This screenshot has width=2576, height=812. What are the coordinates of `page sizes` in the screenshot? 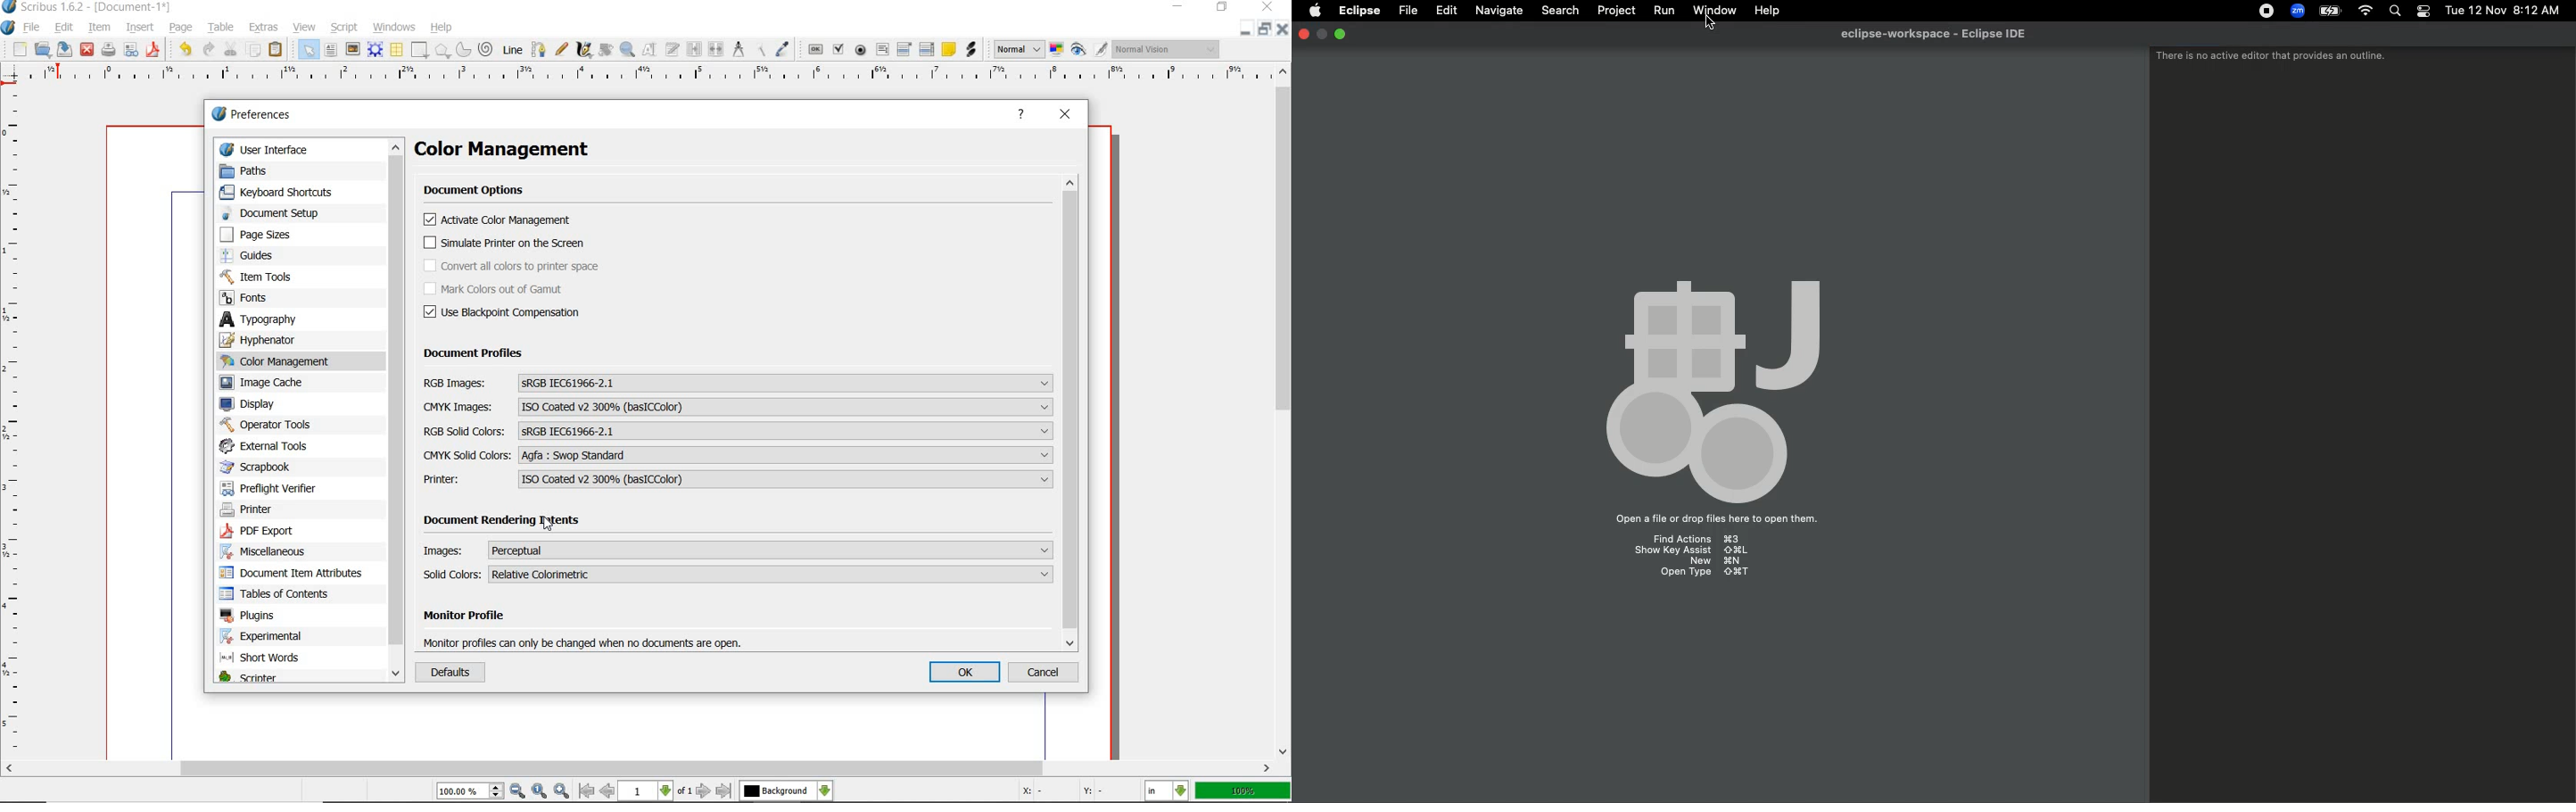 It's located at (268, 235).